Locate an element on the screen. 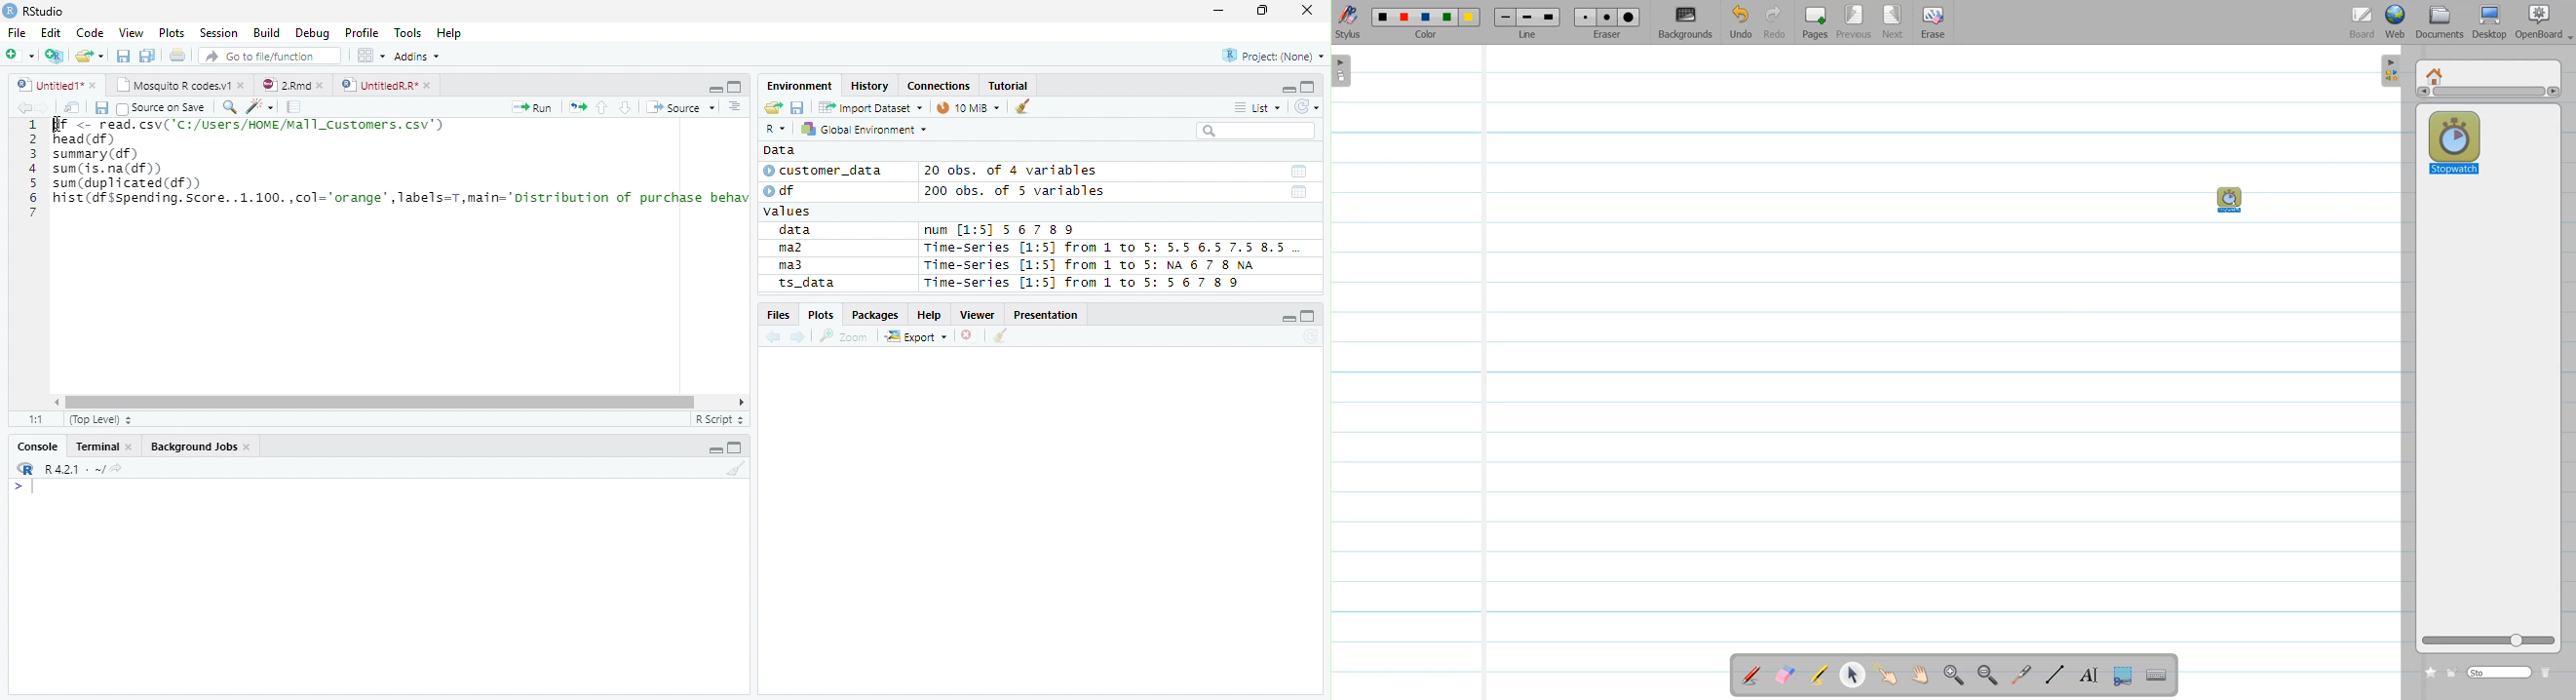 The width and height of the screenshot is (2576, 700). View is located at coordinates (133, 32).